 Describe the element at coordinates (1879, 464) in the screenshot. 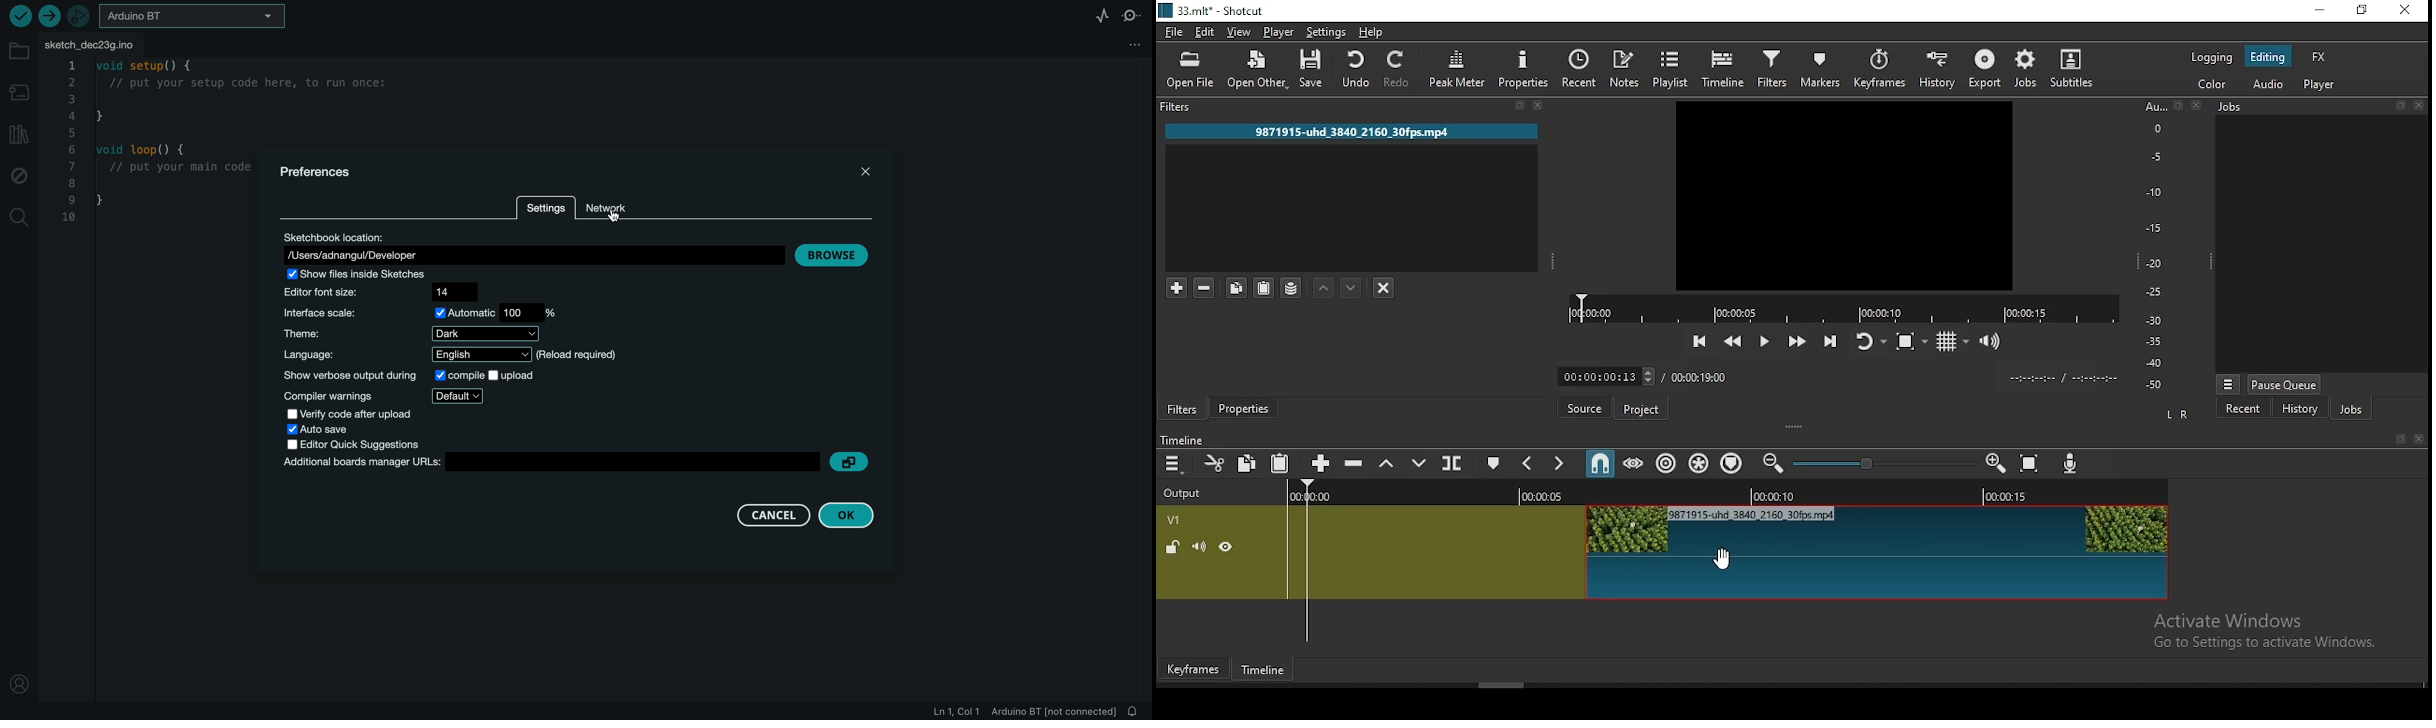

I see `zoom in or zoom out slider` at that location.